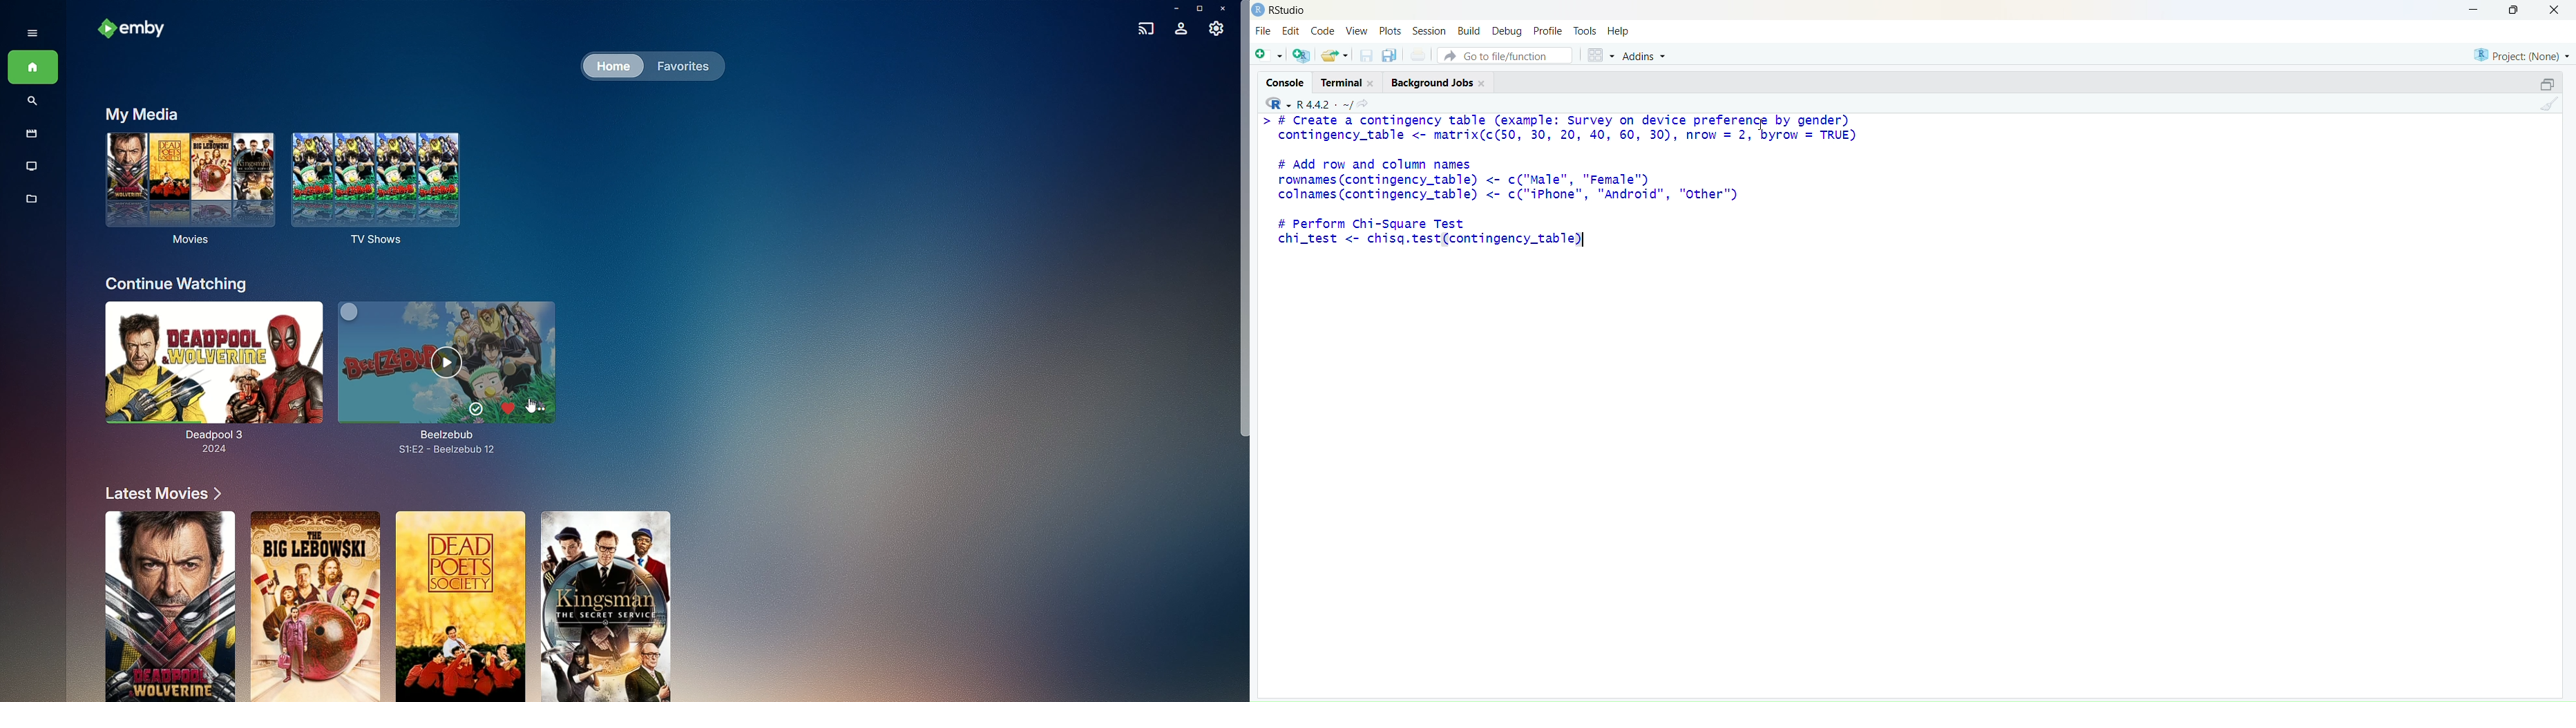 Image resolution: width=2576 pixels, height=728 pixels. What do you see at coordinates (158, 493) in the screenshot?
I see `Latest Movies` at bounding box center [158, 493].